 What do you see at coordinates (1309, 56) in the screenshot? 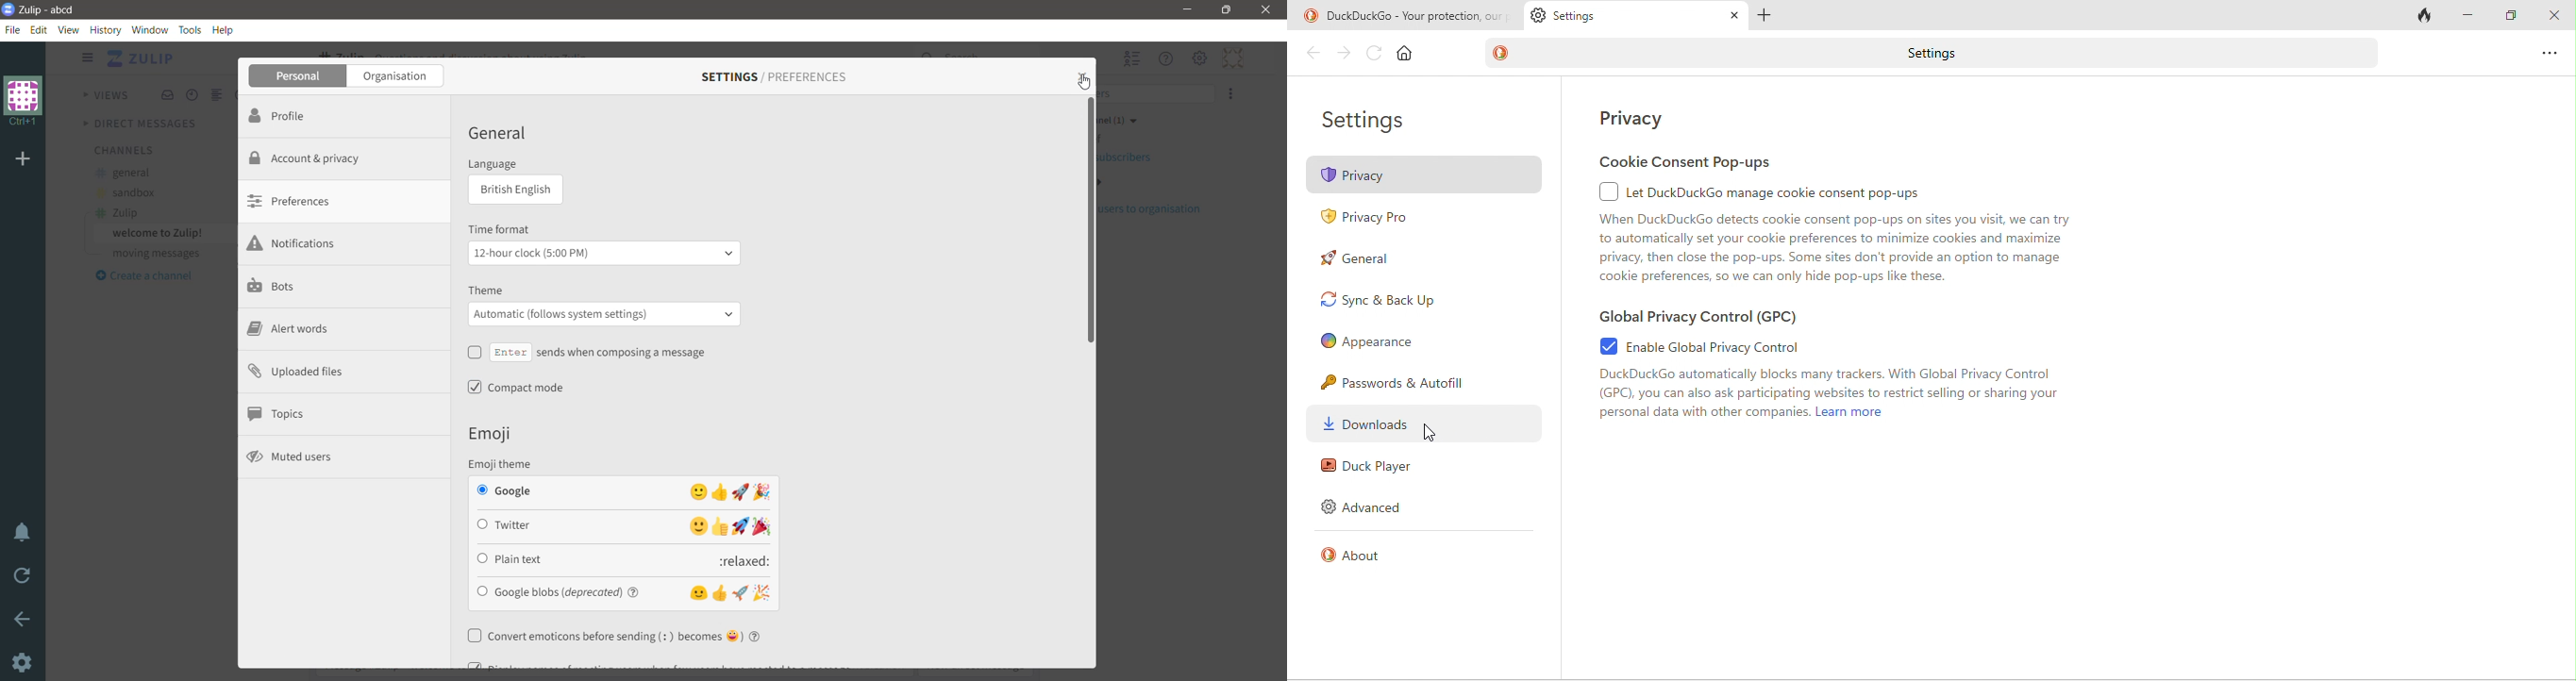
I see `back` at bounding box center [1309, 56].